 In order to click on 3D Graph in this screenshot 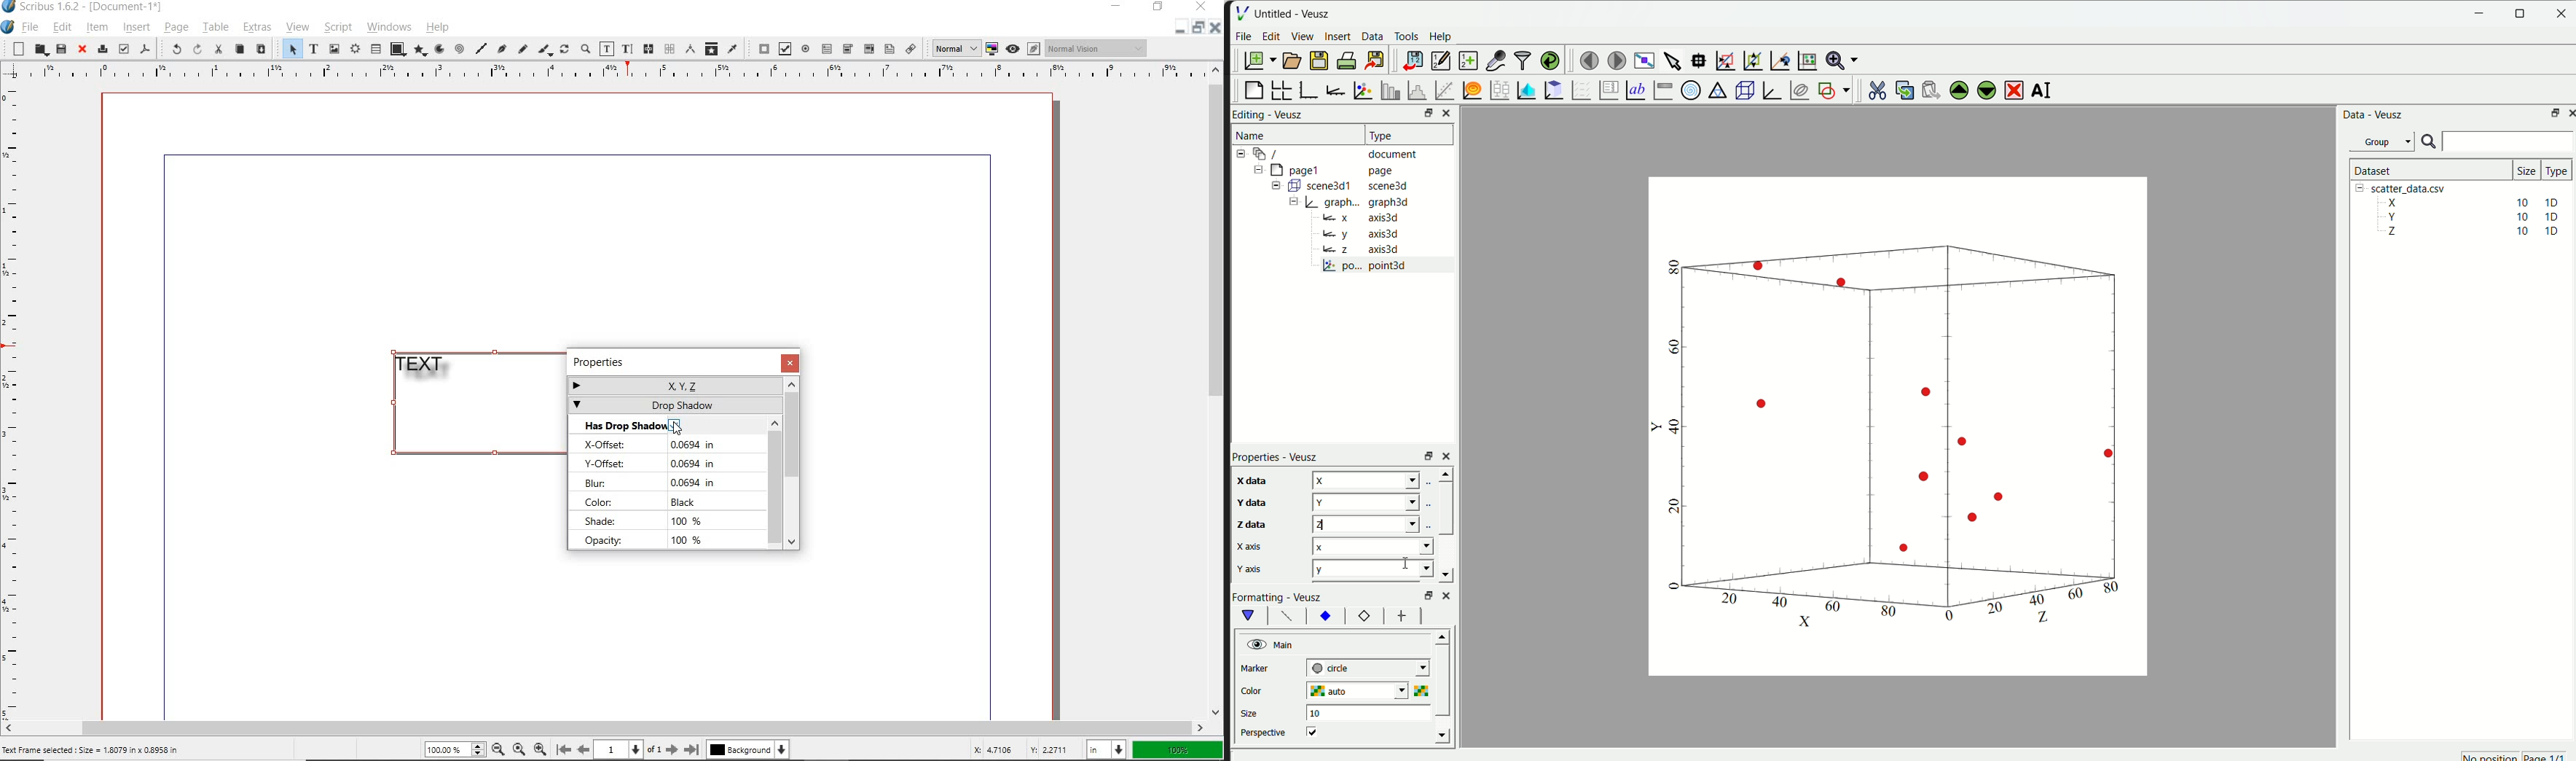, I will do `click(1769, 89)`.